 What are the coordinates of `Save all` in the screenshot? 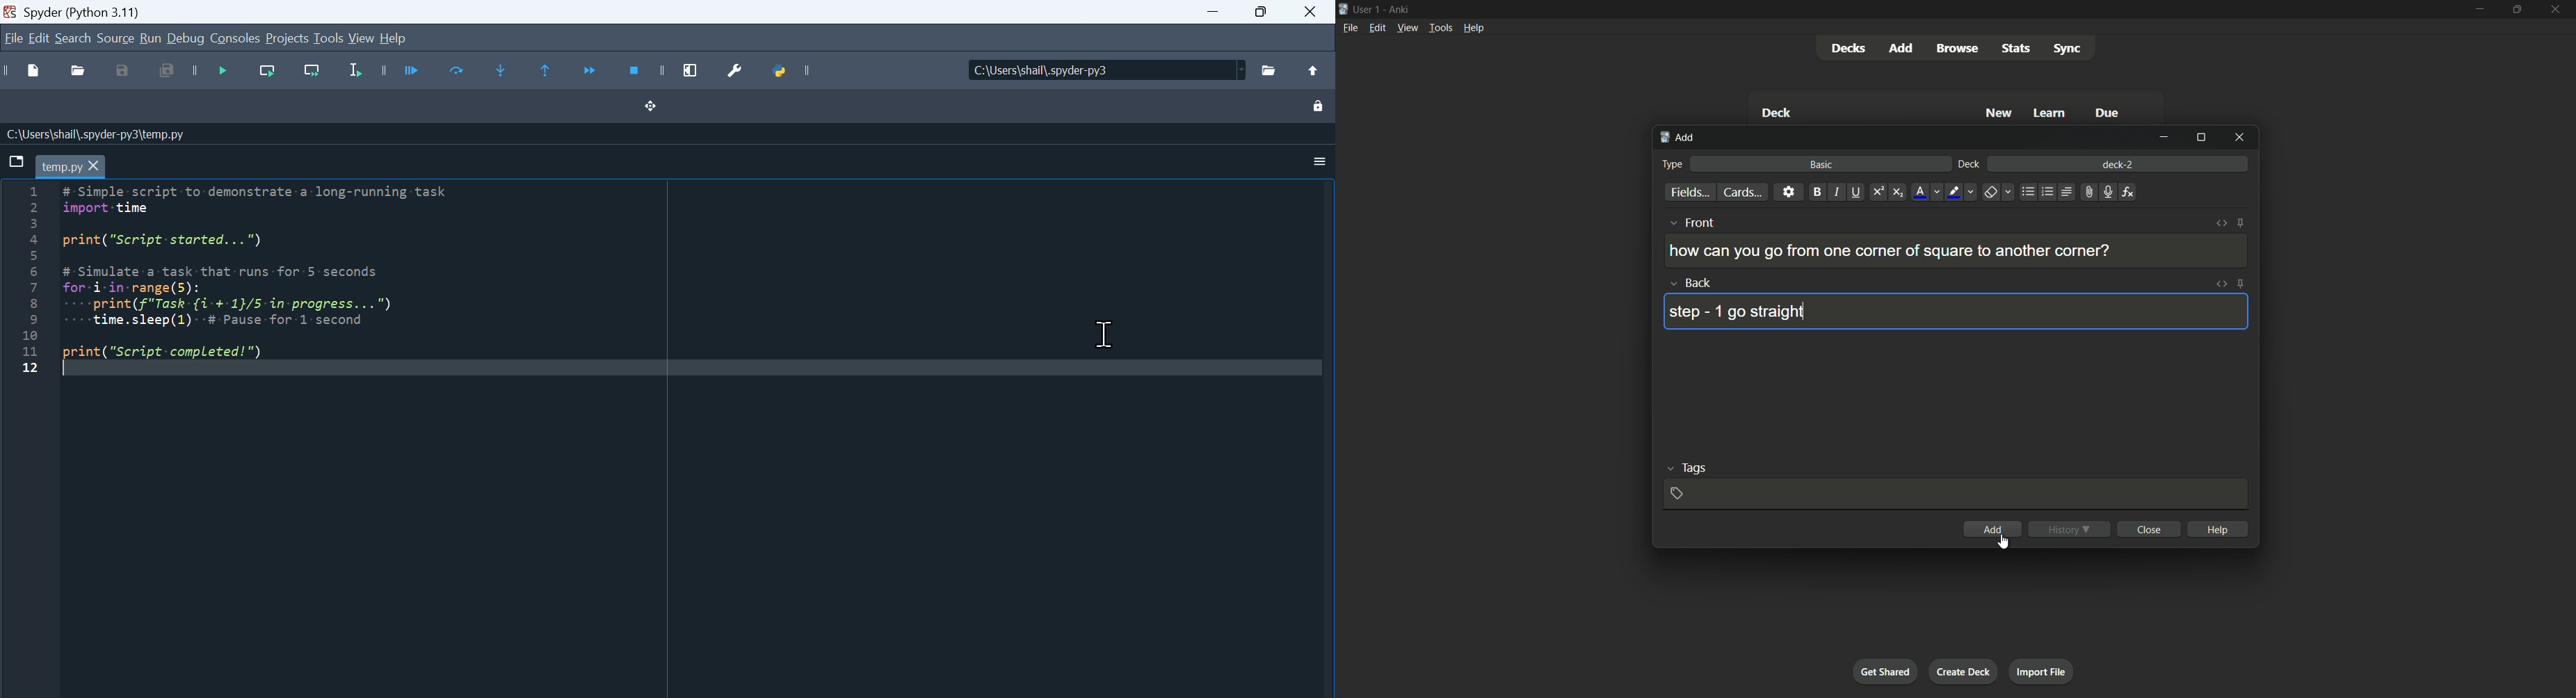 It's located at (170, 70).